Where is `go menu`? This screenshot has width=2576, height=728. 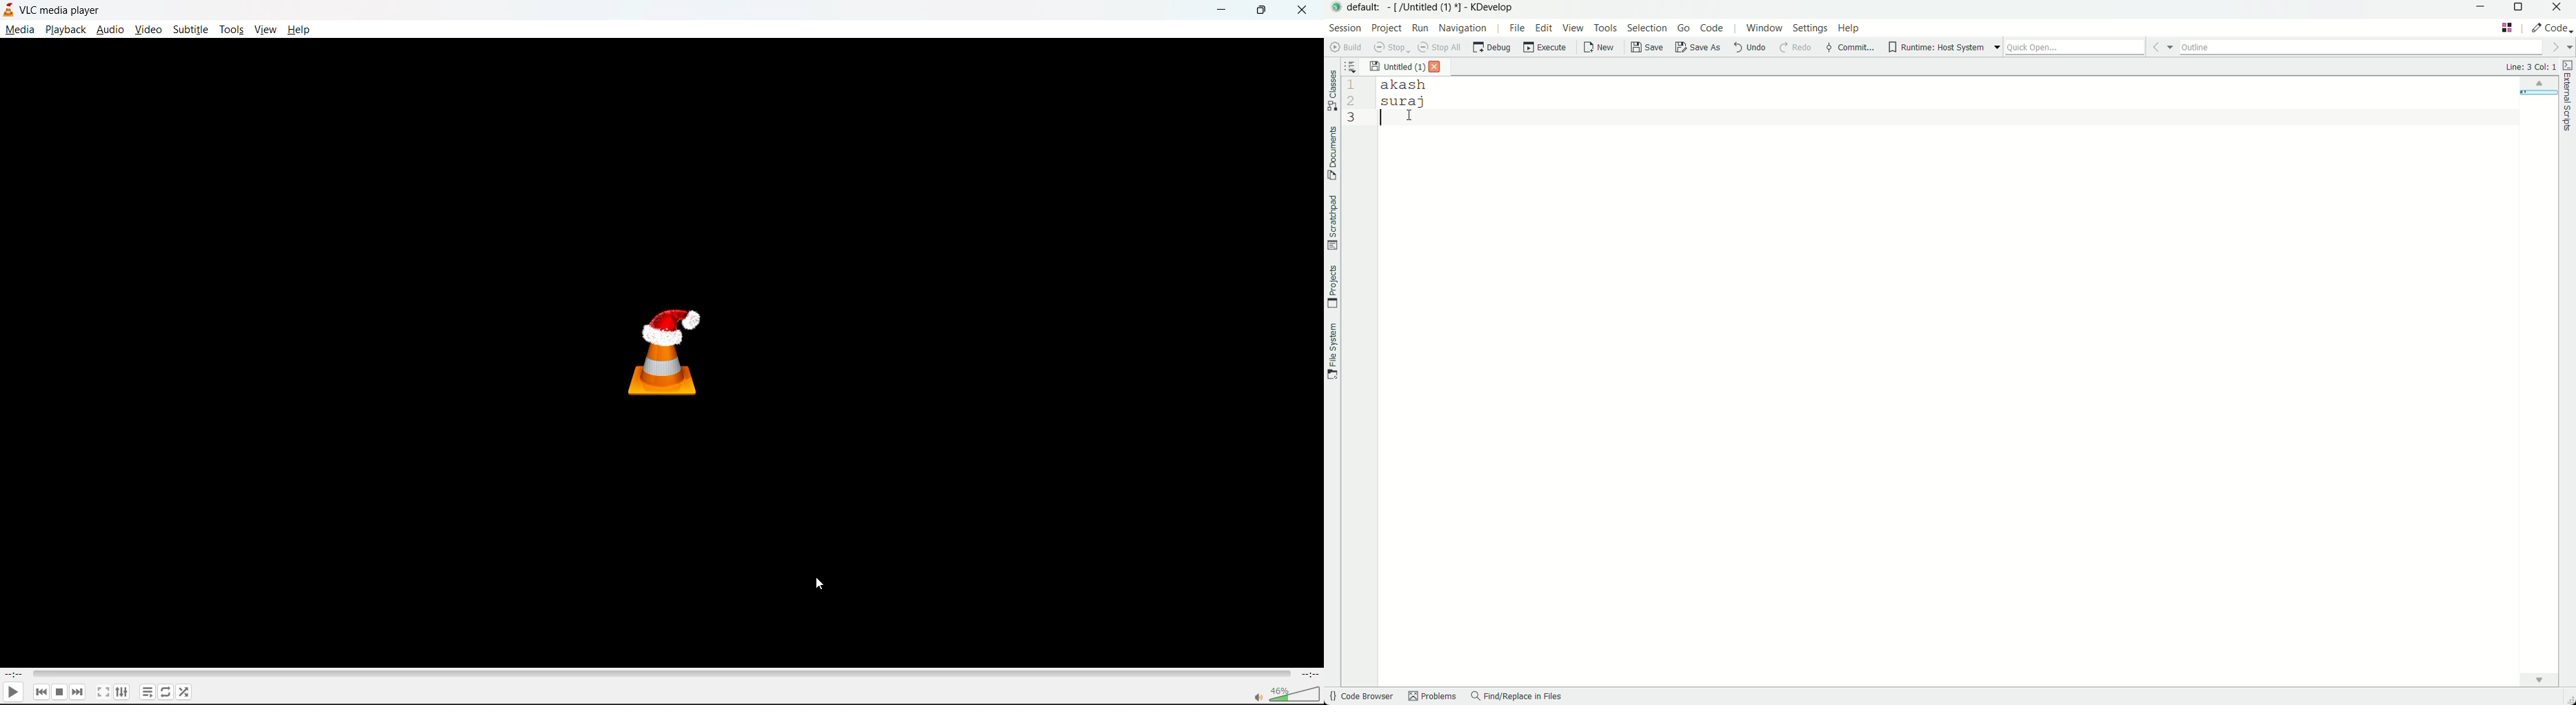
go menu is located at coordinates (1683, 29).